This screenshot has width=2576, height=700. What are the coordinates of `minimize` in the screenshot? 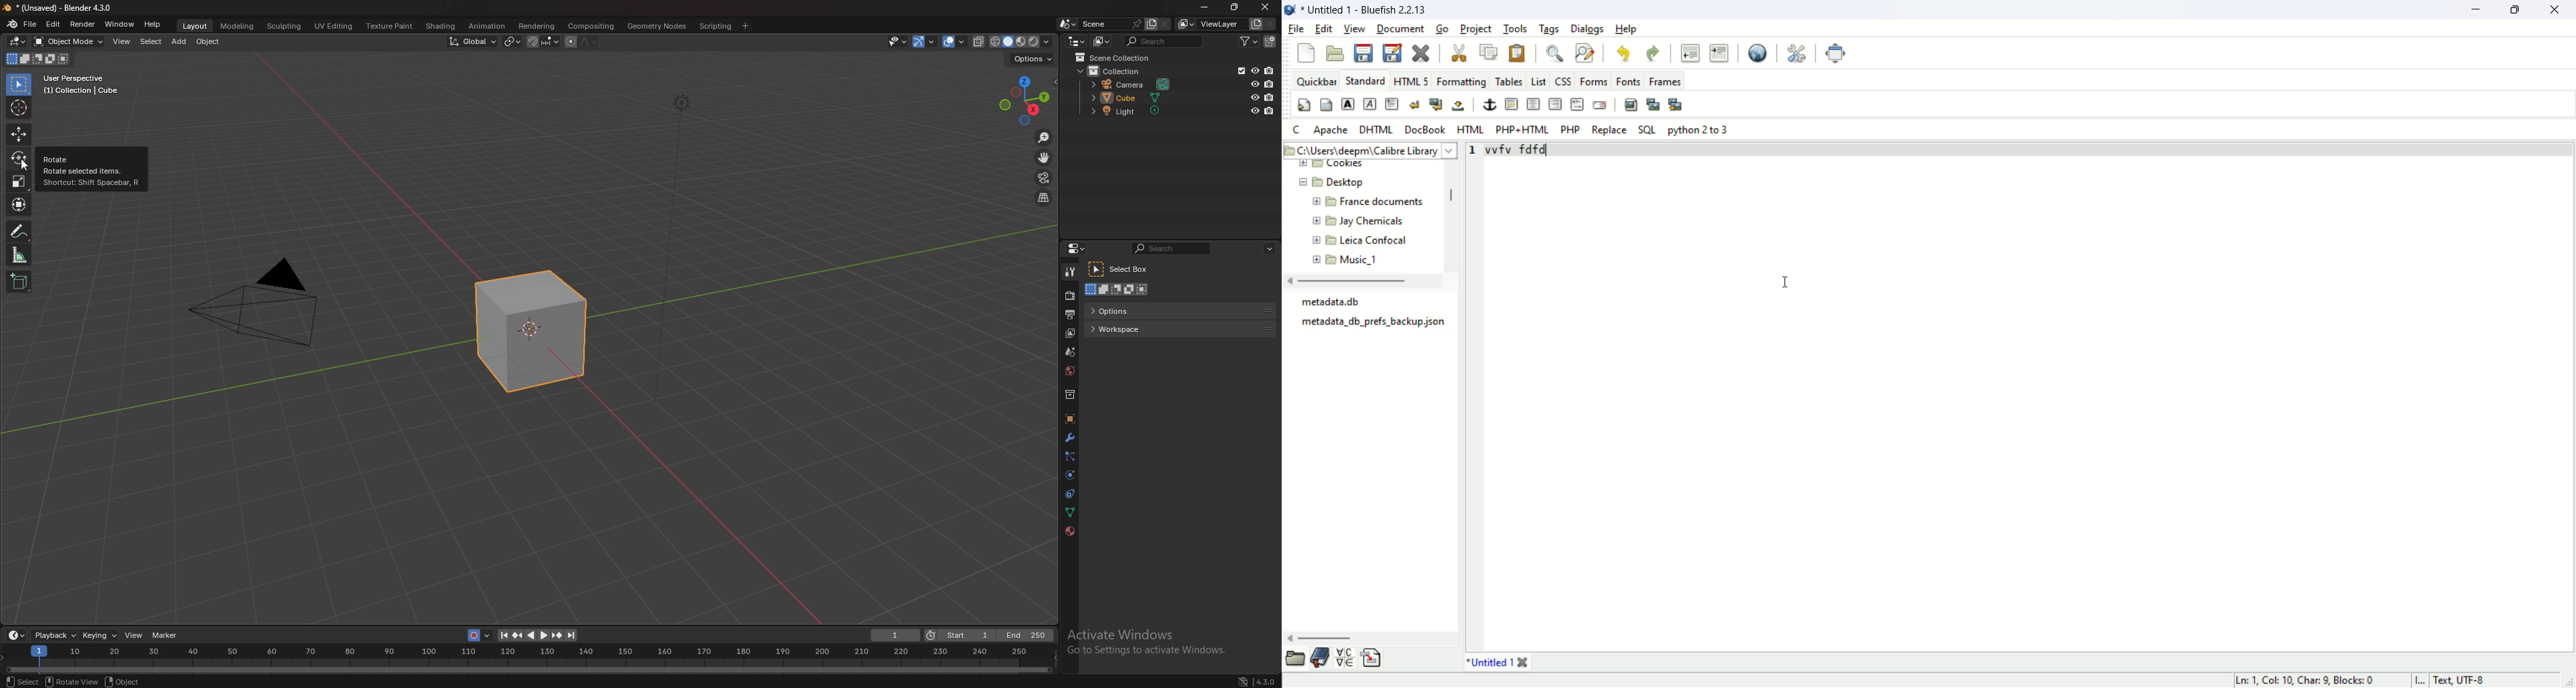 It's located at (2476, 11).